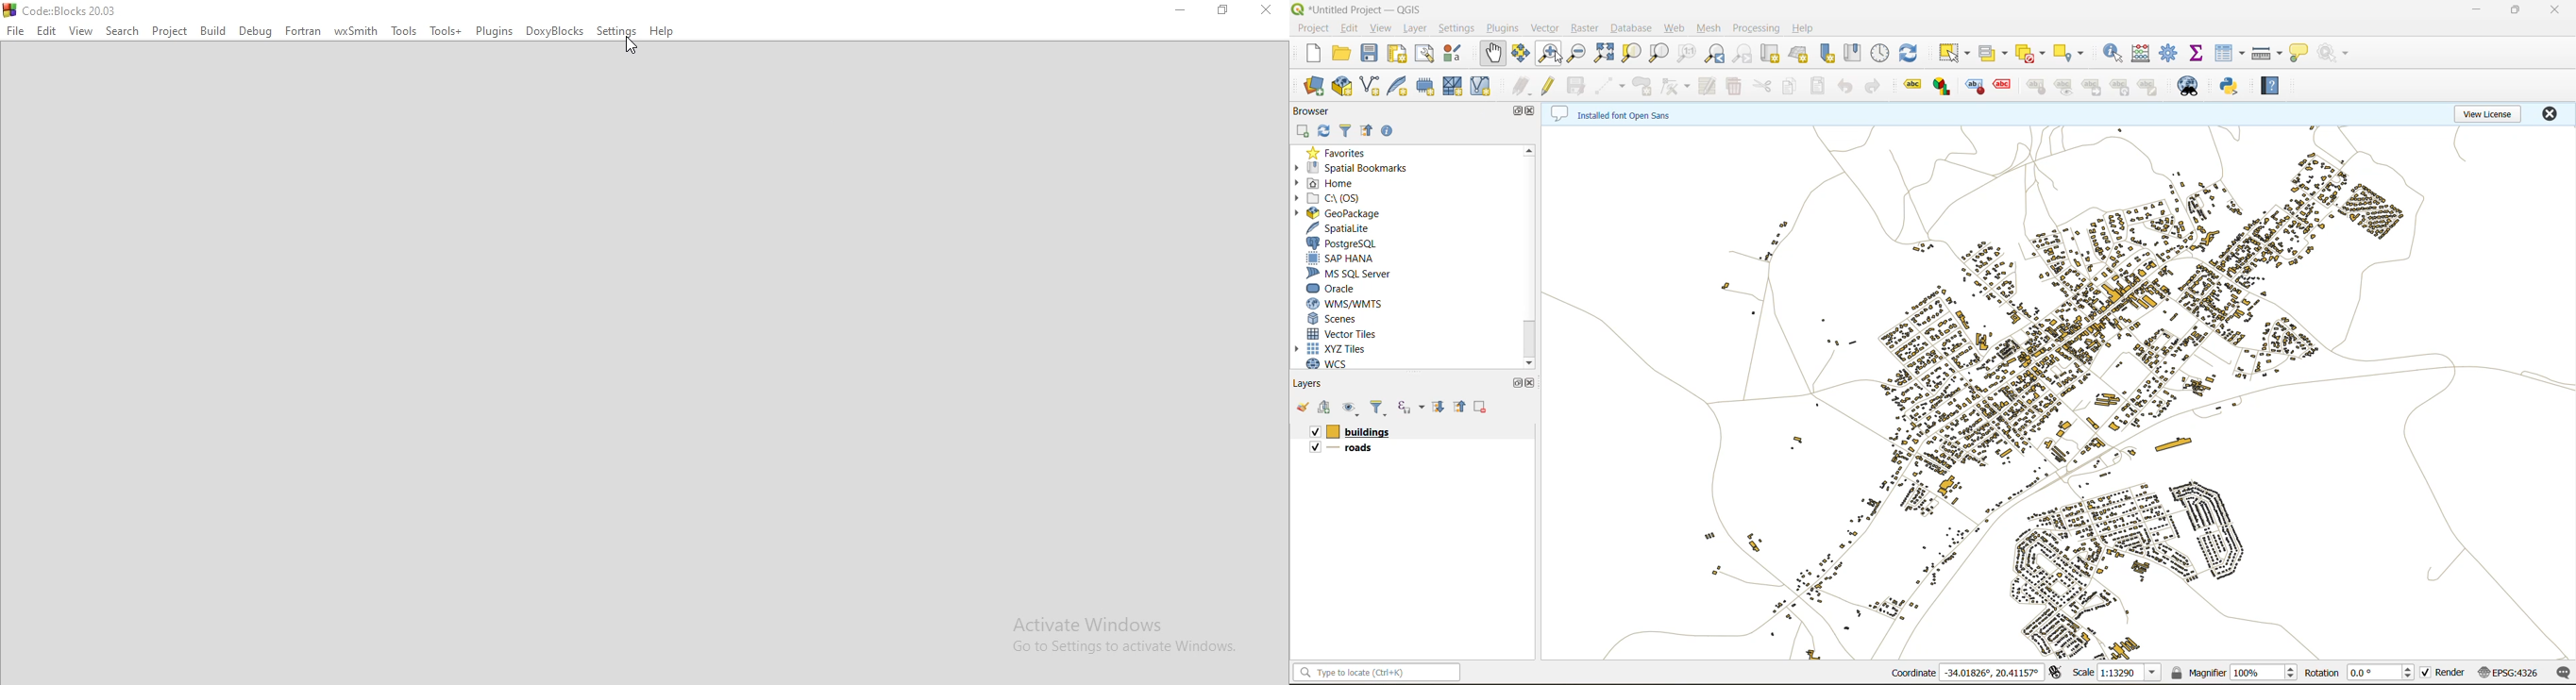 The width and height of the screenshot is (2576, 700). I want to click on show tips, so click(2302, 52).